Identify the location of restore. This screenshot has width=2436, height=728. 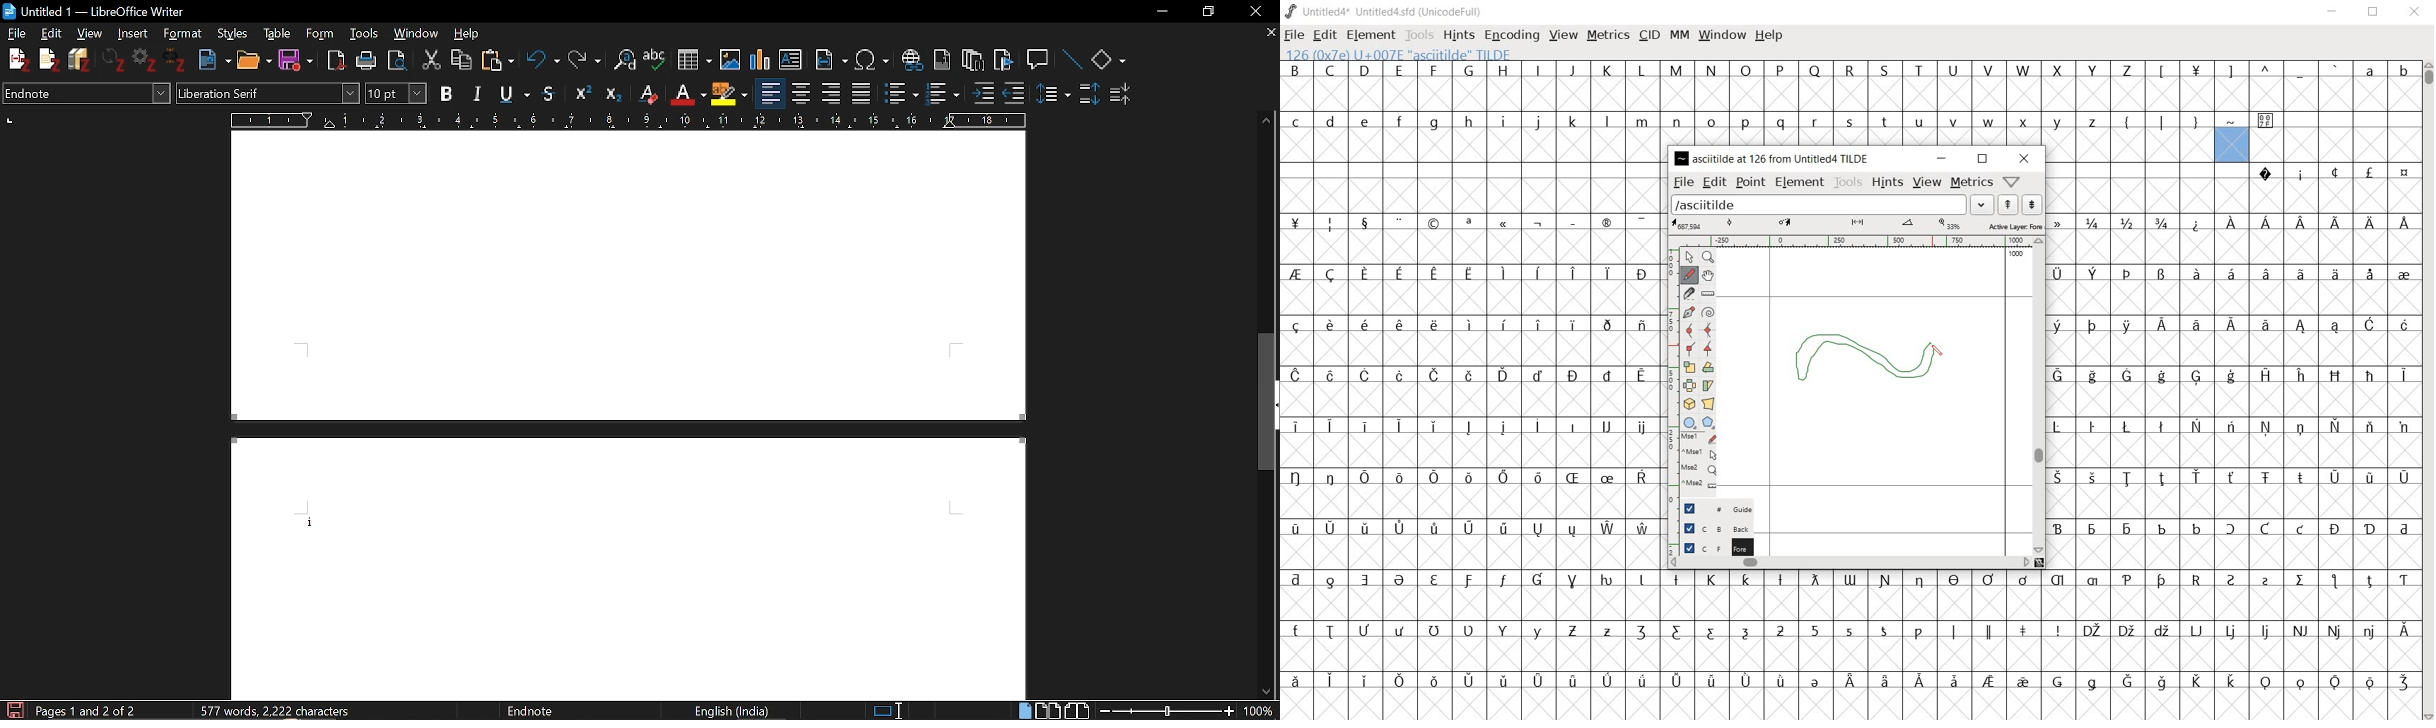
(1983, 159).